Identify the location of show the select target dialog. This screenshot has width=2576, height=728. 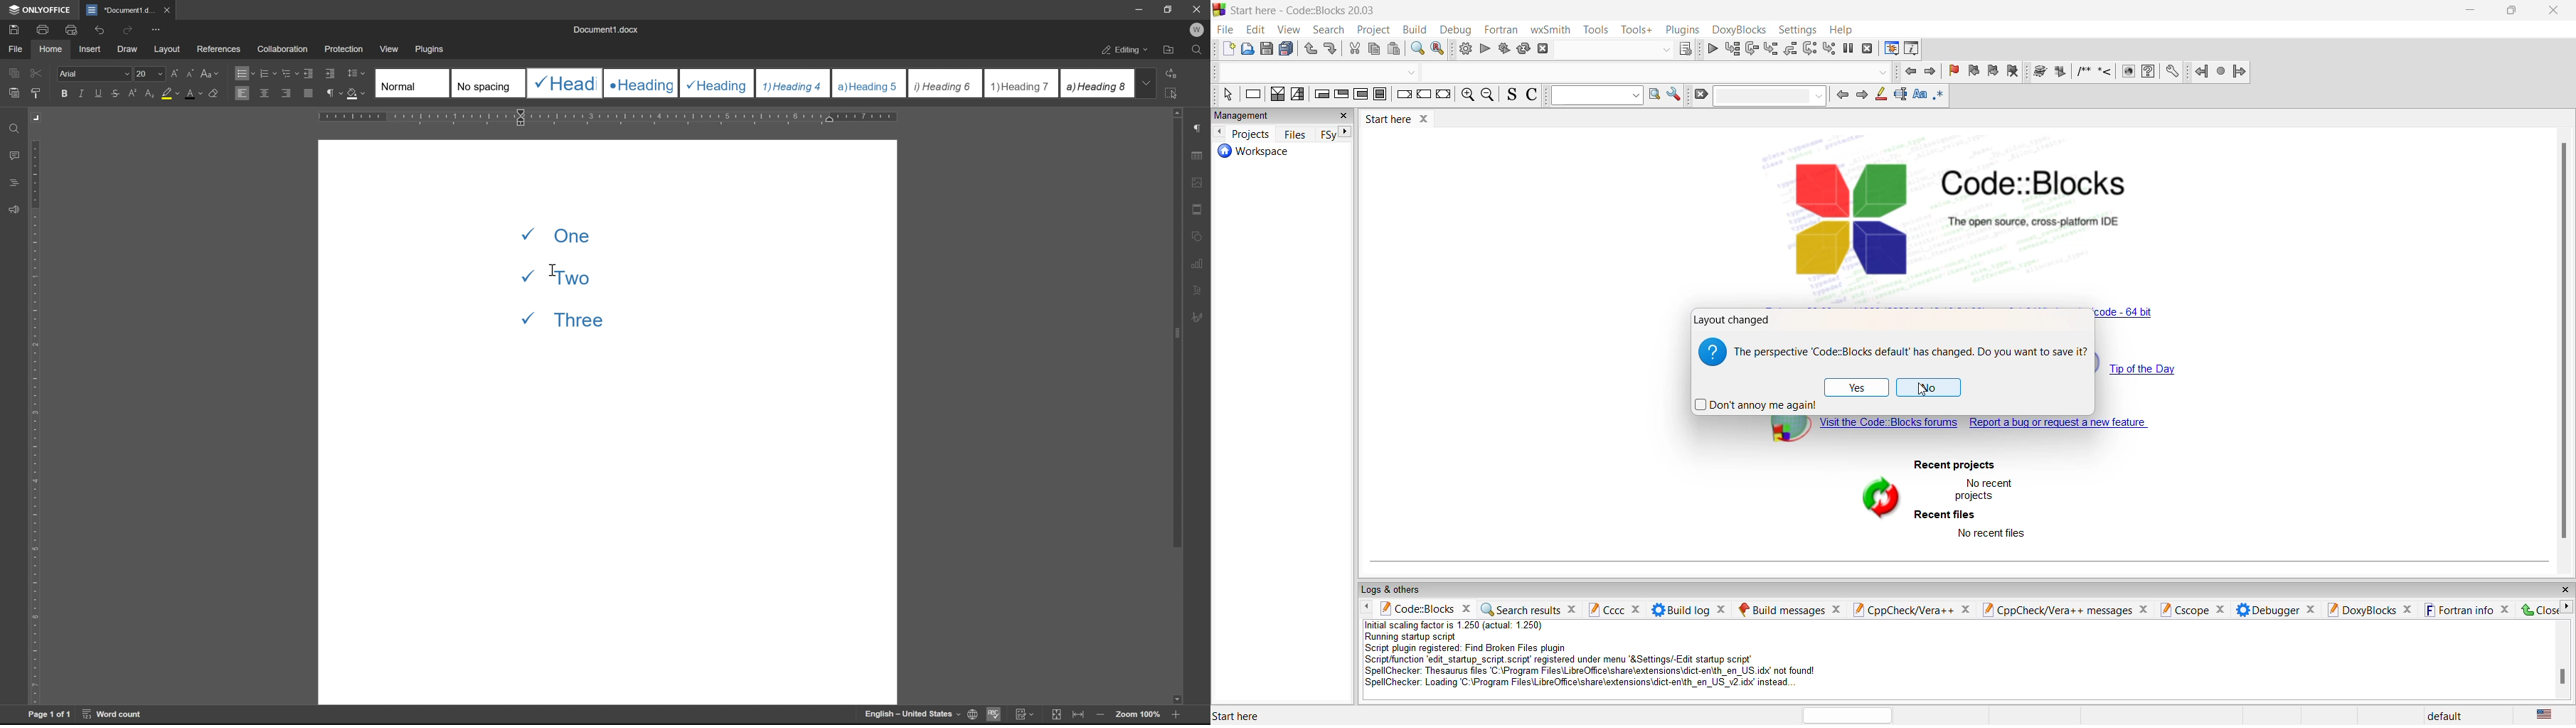
(1685, 49).